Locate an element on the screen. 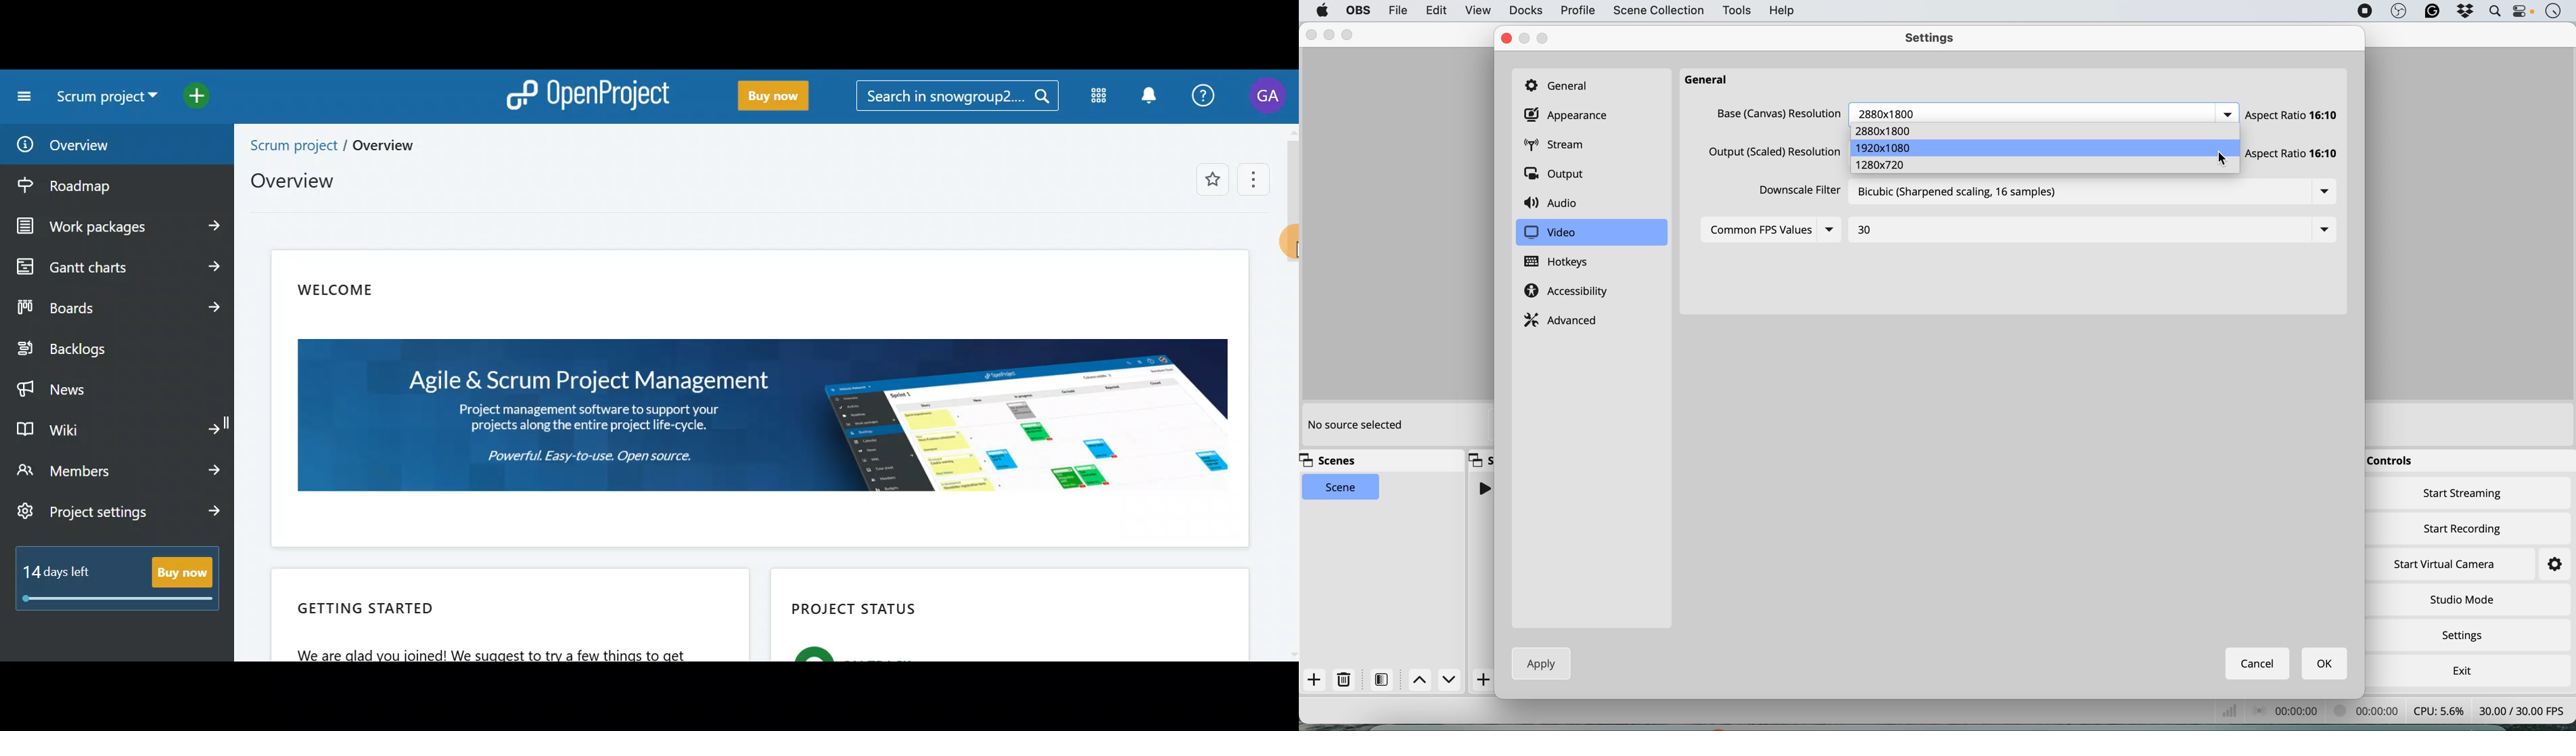  Wiki is located at coordinates (117, 426).